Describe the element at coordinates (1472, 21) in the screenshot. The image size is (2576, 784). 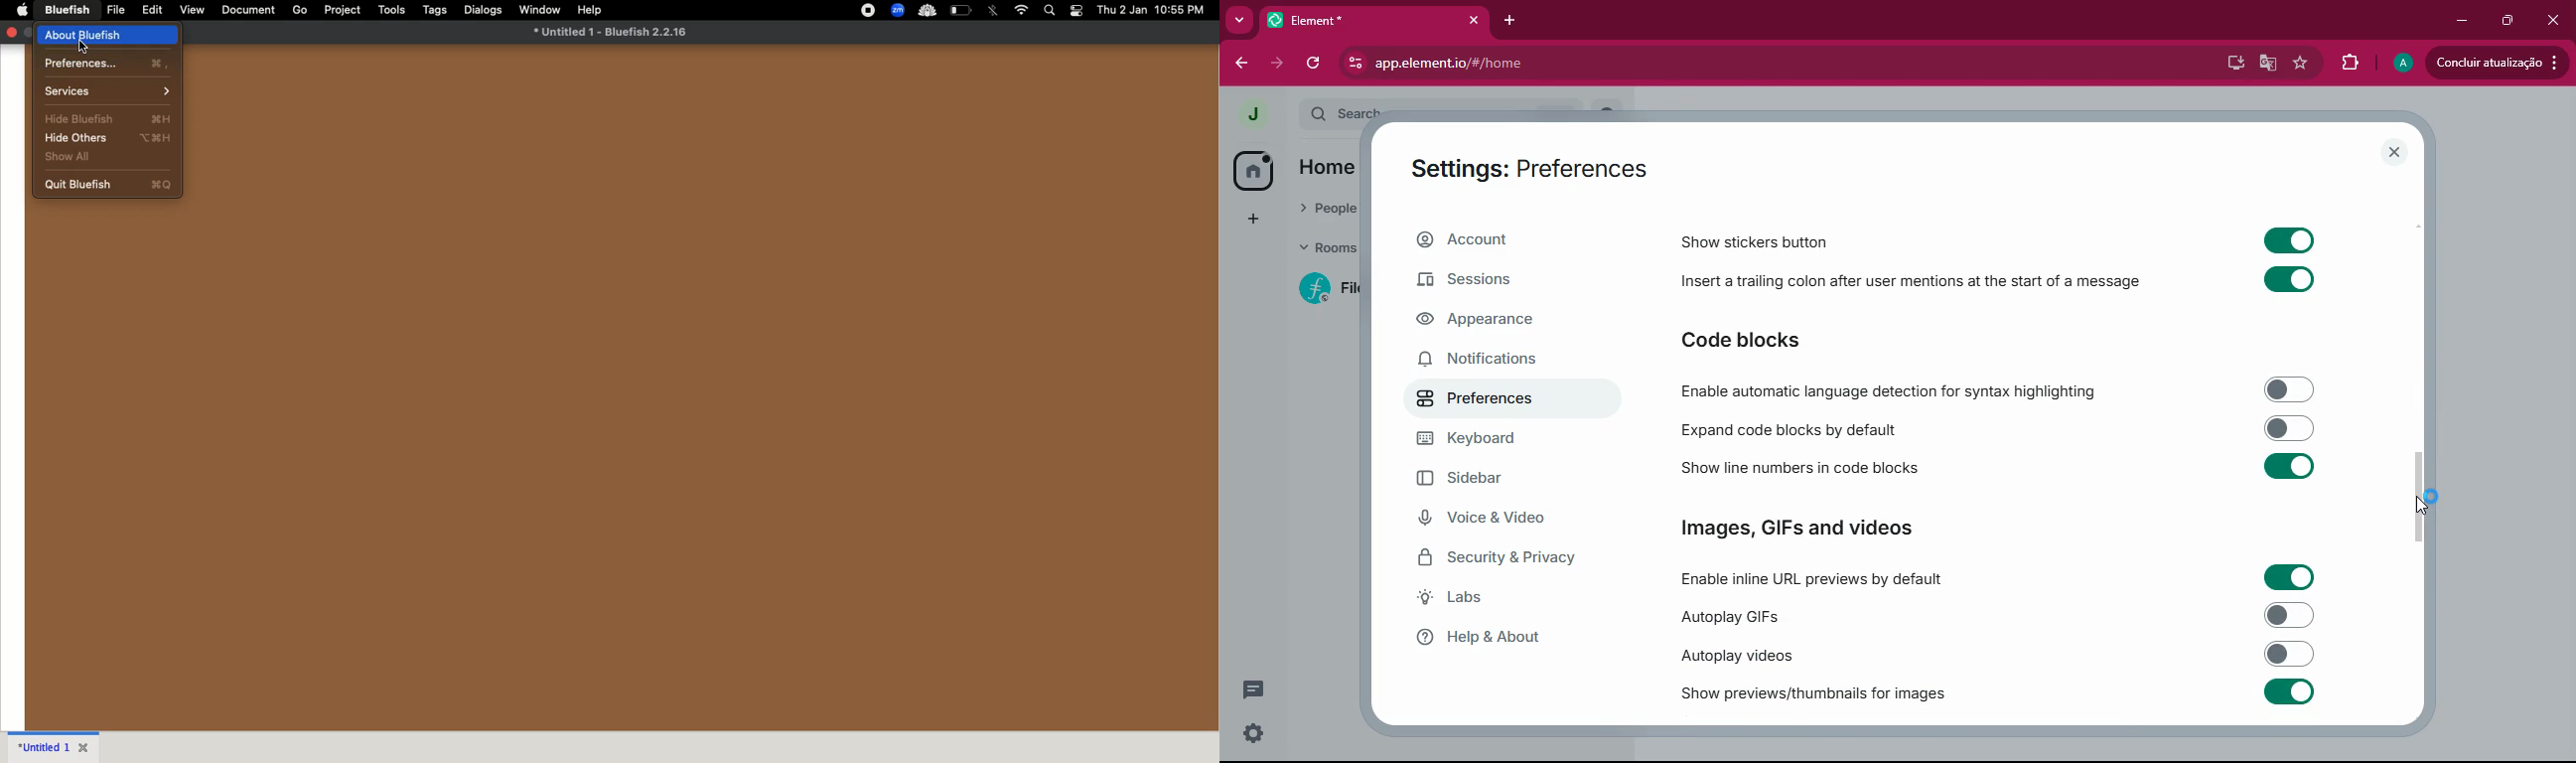
I see `Close` at that location.